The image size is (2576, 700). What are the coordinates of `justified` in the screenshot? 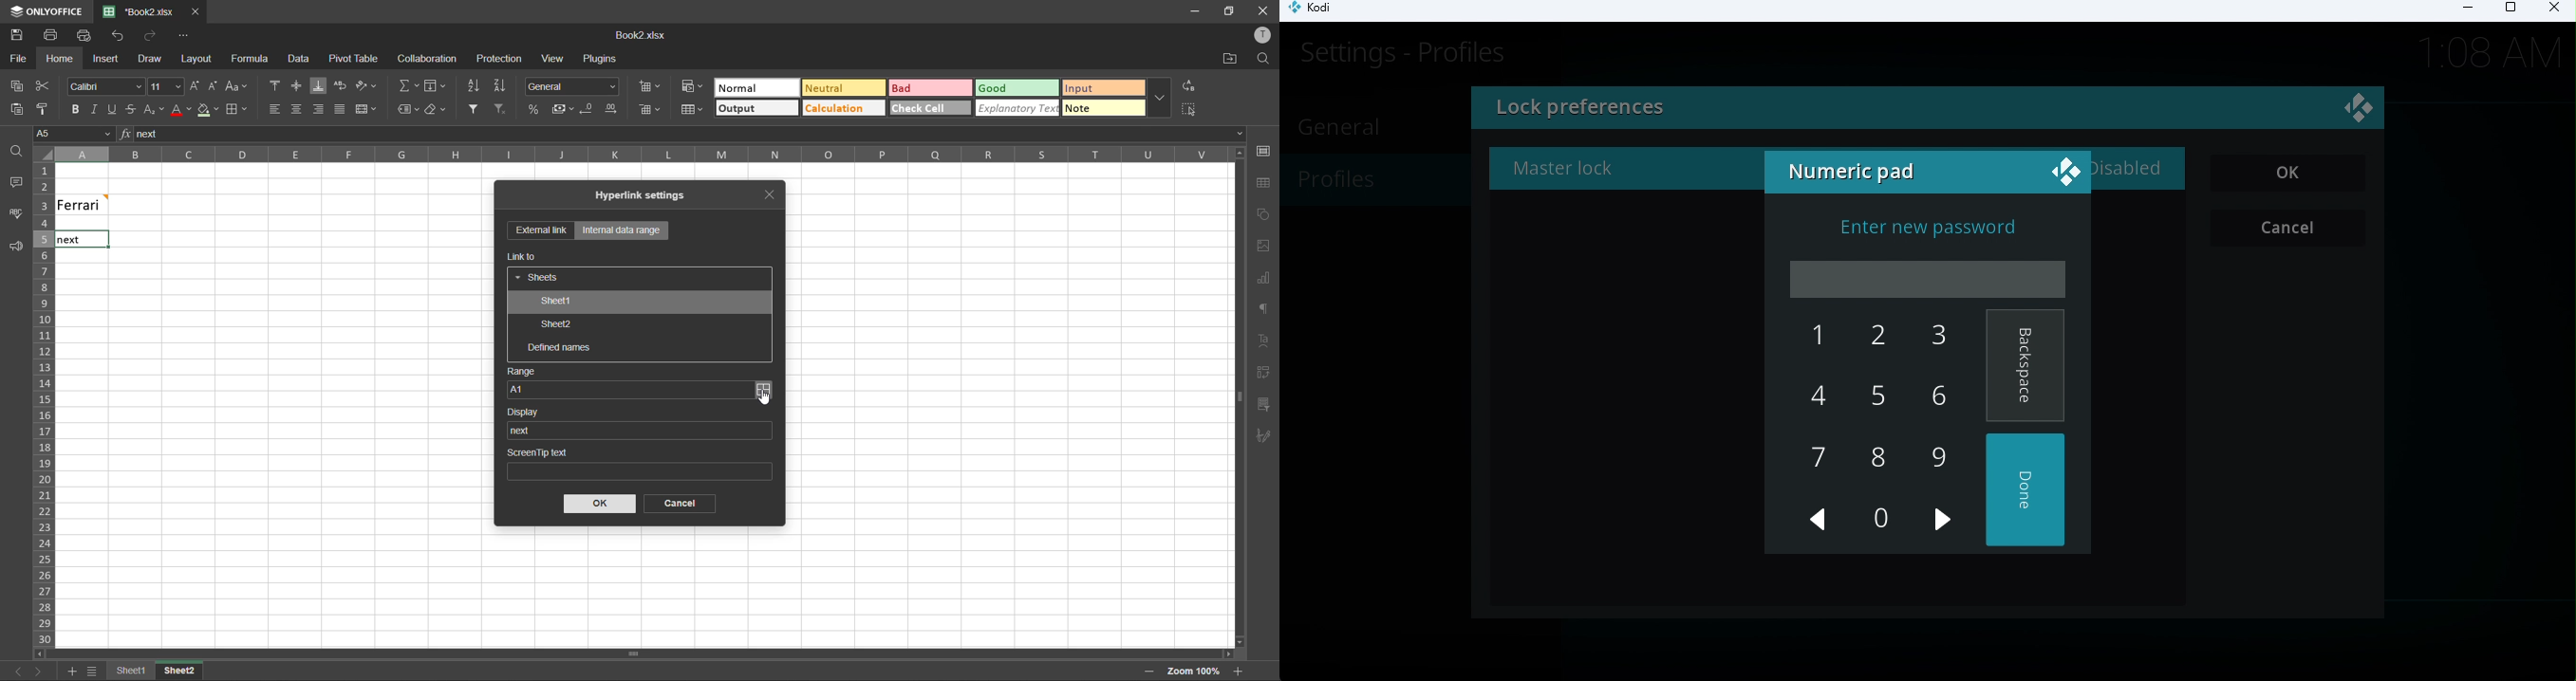 It's located at (341, 109).